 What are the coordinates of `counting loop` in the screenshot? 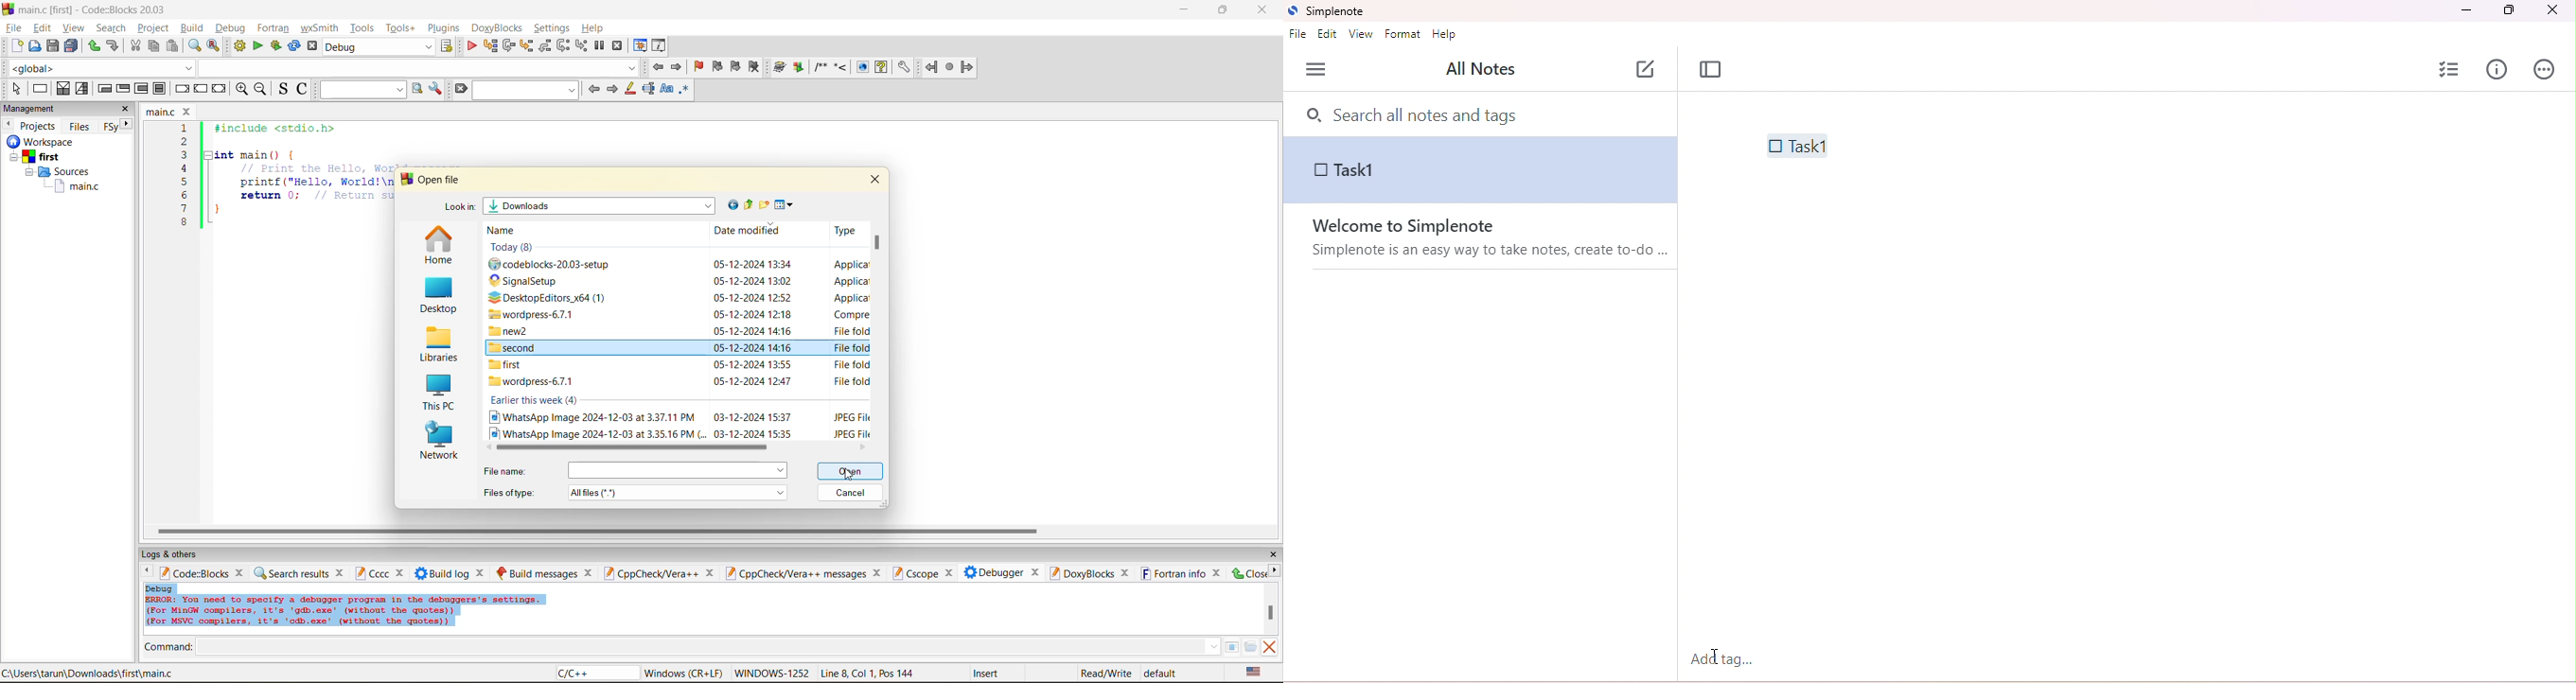 It's located at (142, 90).